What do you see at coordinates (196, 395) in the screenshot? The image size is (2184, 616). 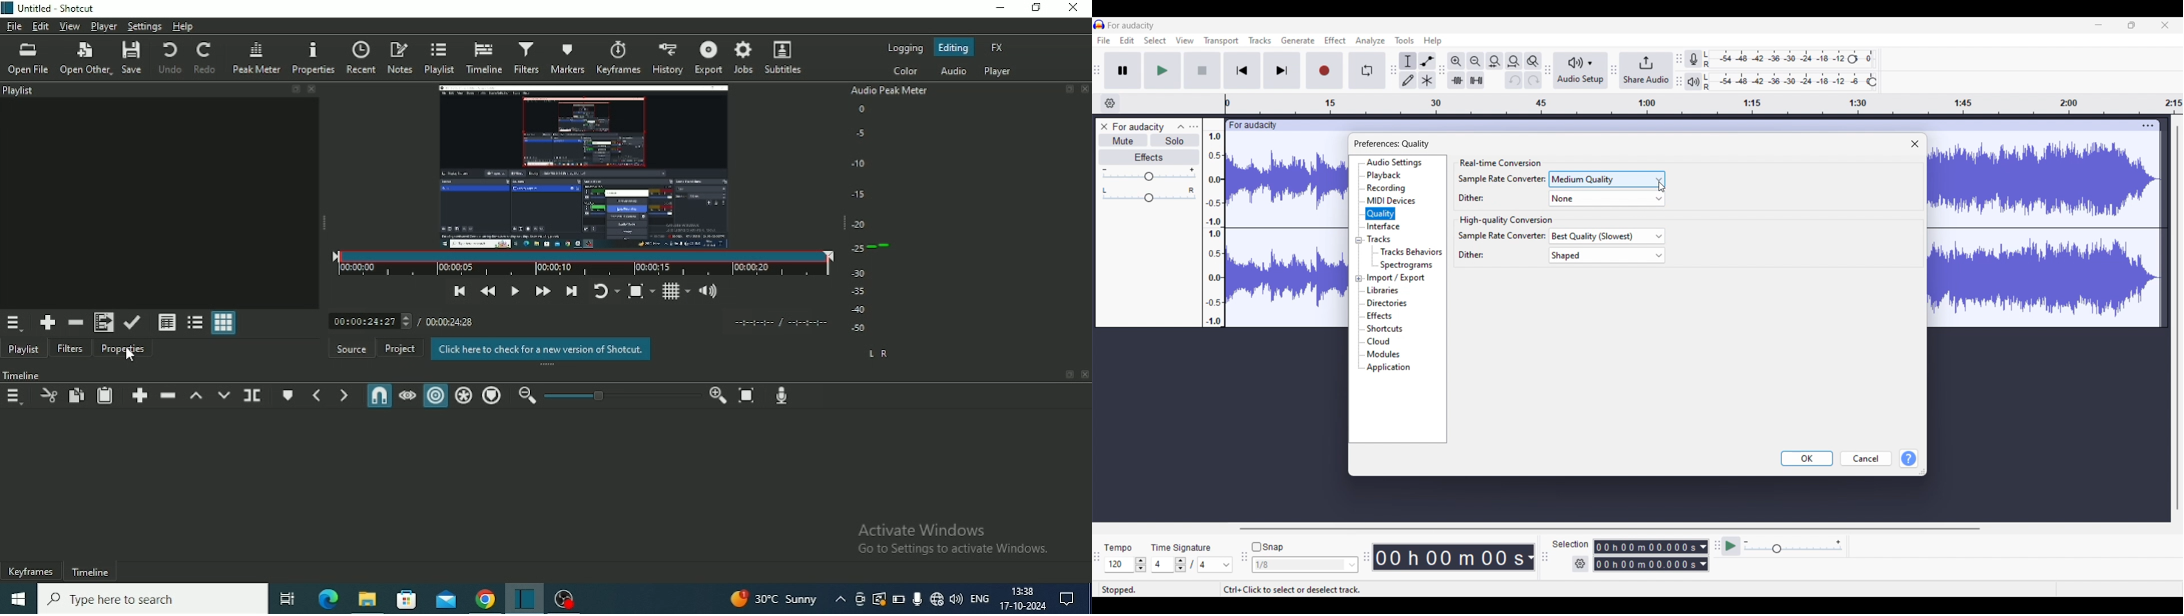 I see `Lift` at bounding box center [196, 395].